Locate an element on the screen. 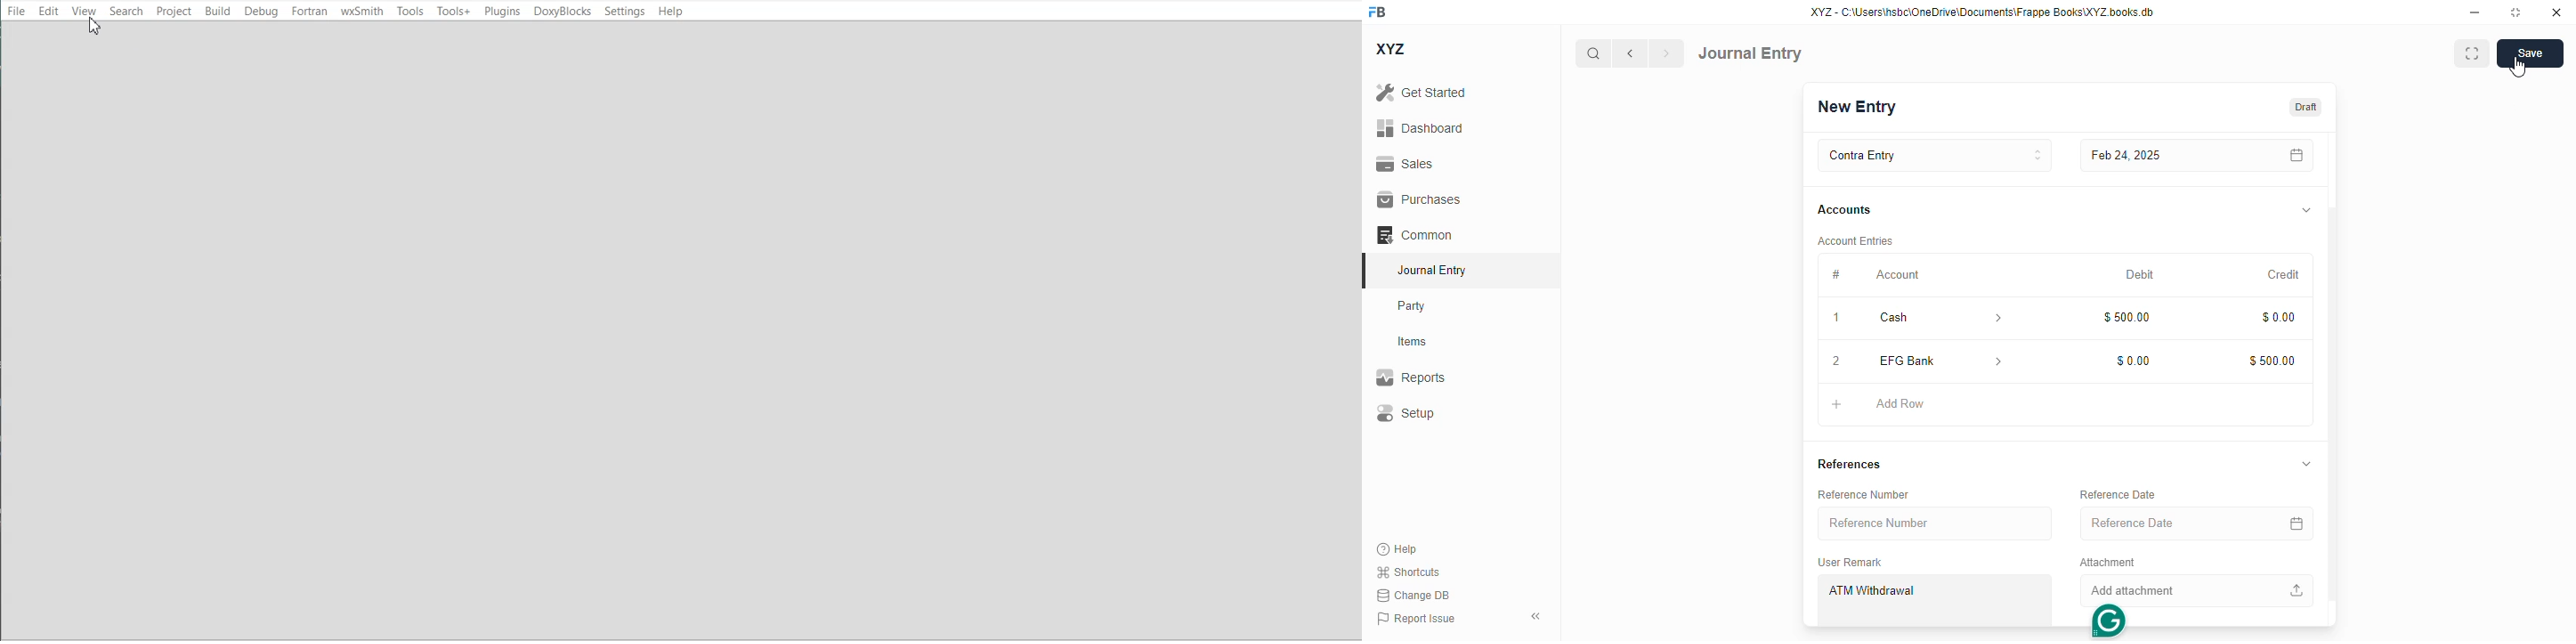 The image size is (2576, 644). debit is located at coordinates (2139, 275).